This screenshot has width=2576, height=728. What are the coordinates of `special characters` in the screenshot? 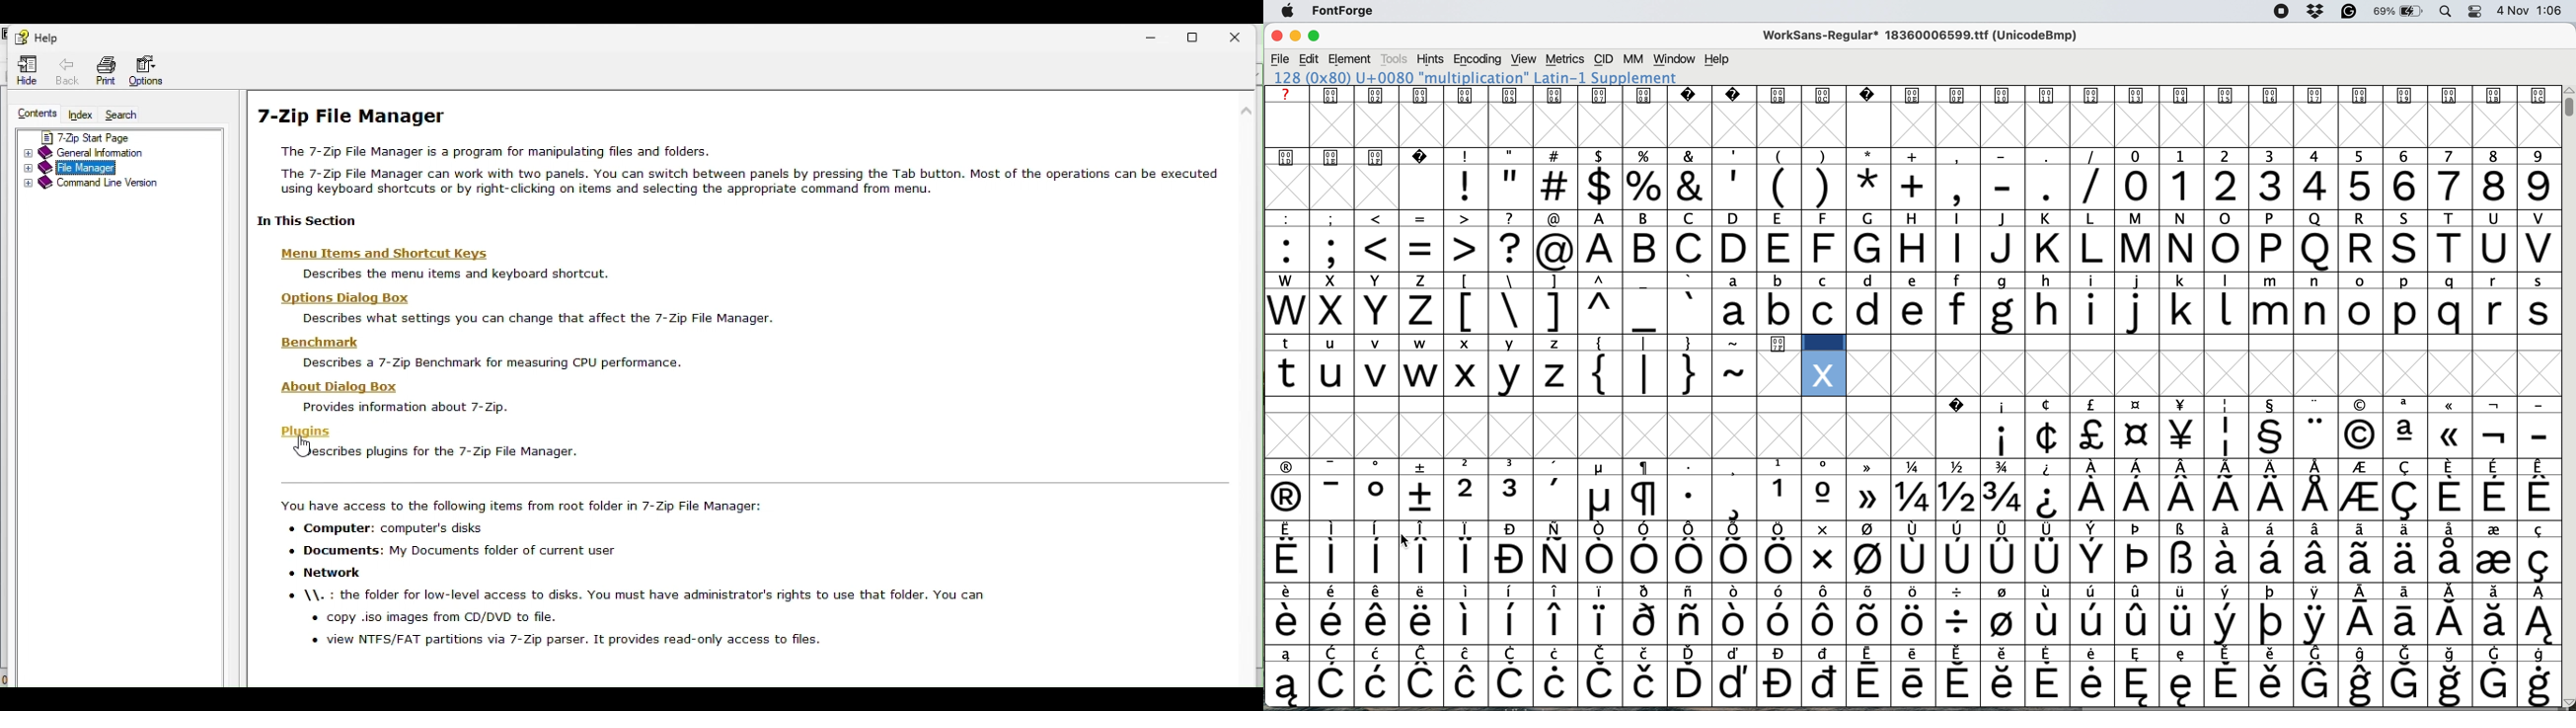 It's located at (1915, 653).